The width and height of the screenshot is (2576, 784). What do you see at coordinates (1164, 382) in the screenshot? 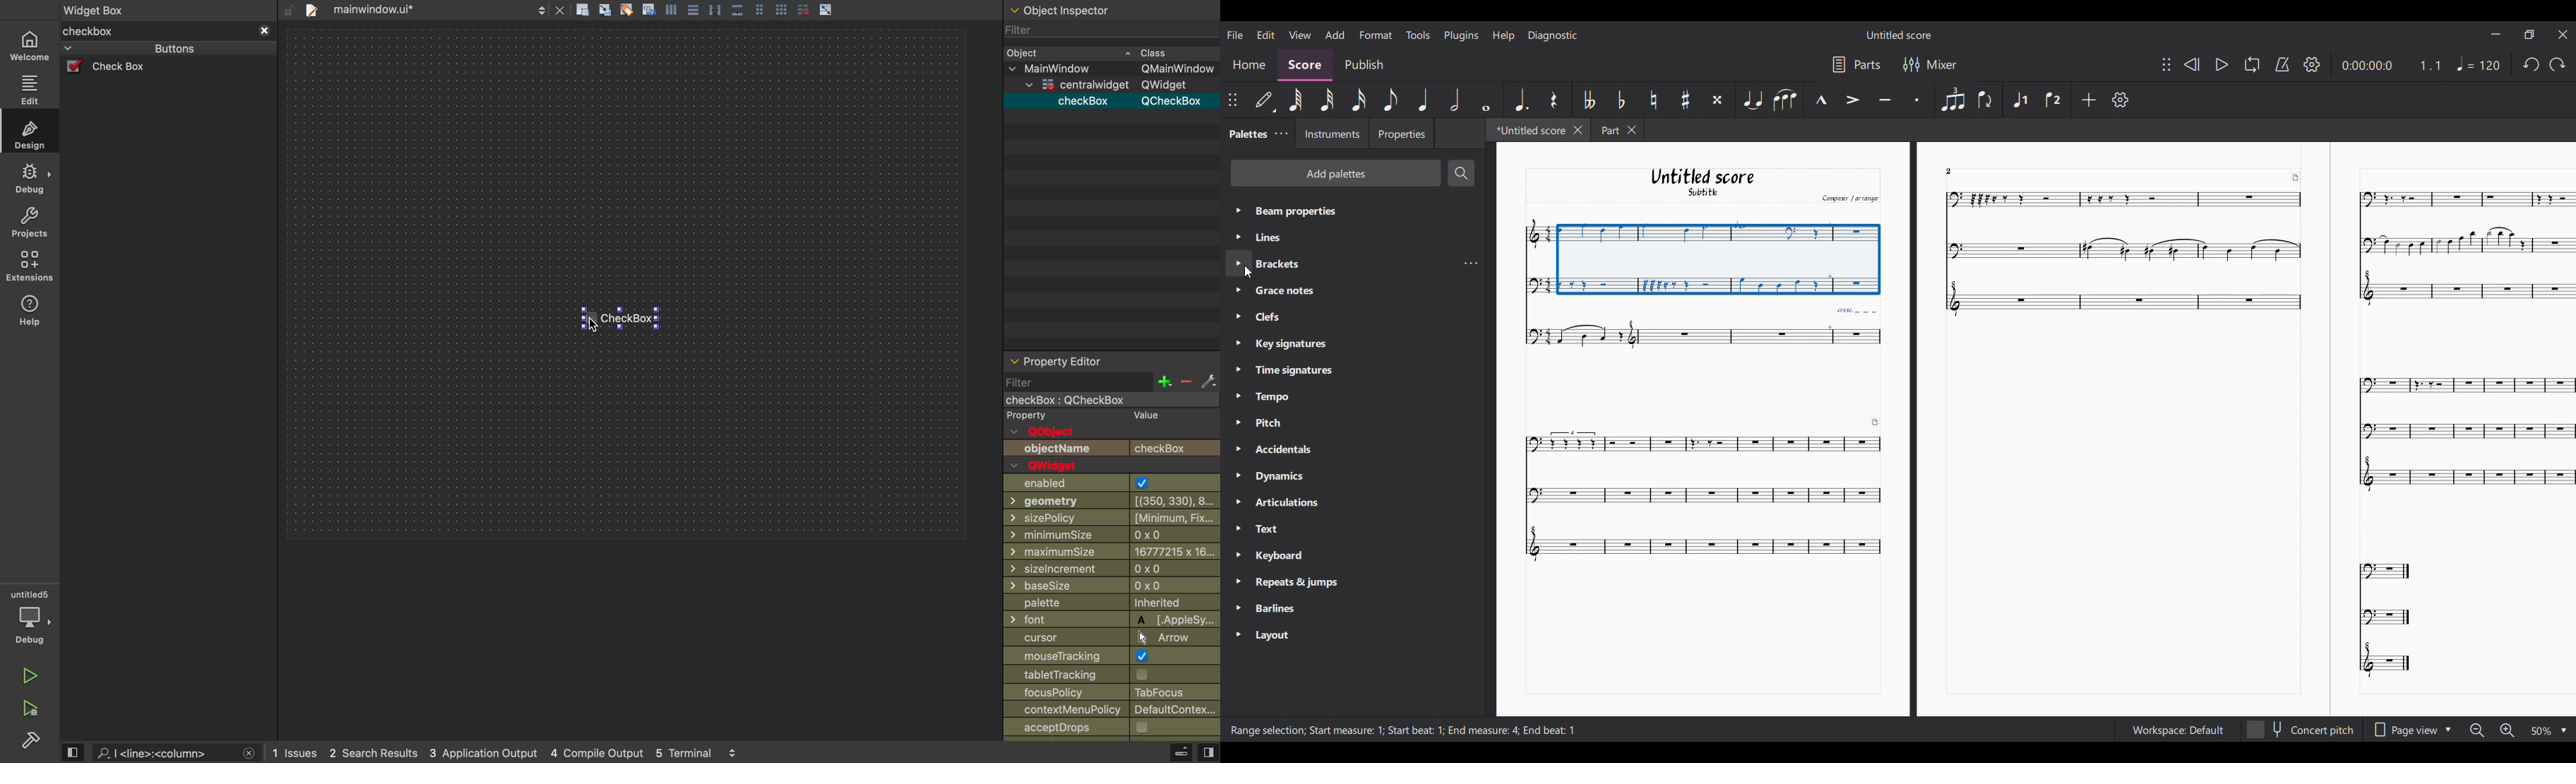
I see `plus` at bounding box center [1164, 382].